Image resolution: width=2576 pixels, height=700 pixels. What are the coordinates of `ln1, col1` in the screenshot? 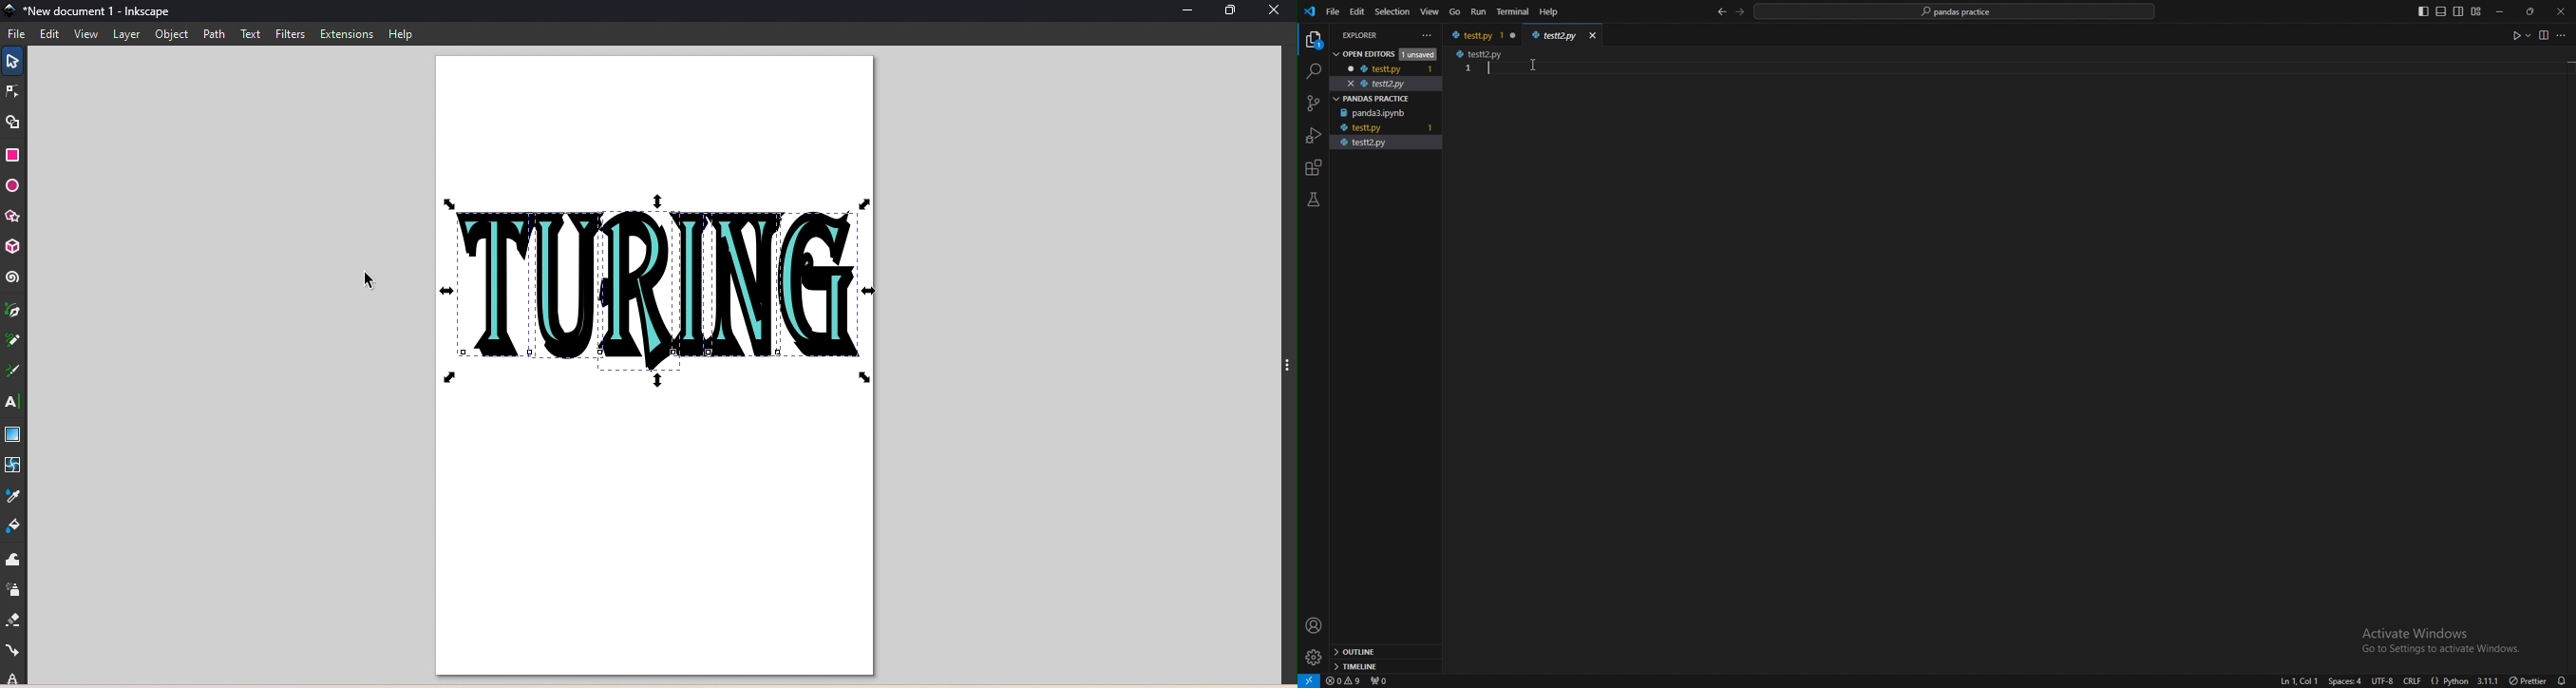 It's located at (2294, 681).